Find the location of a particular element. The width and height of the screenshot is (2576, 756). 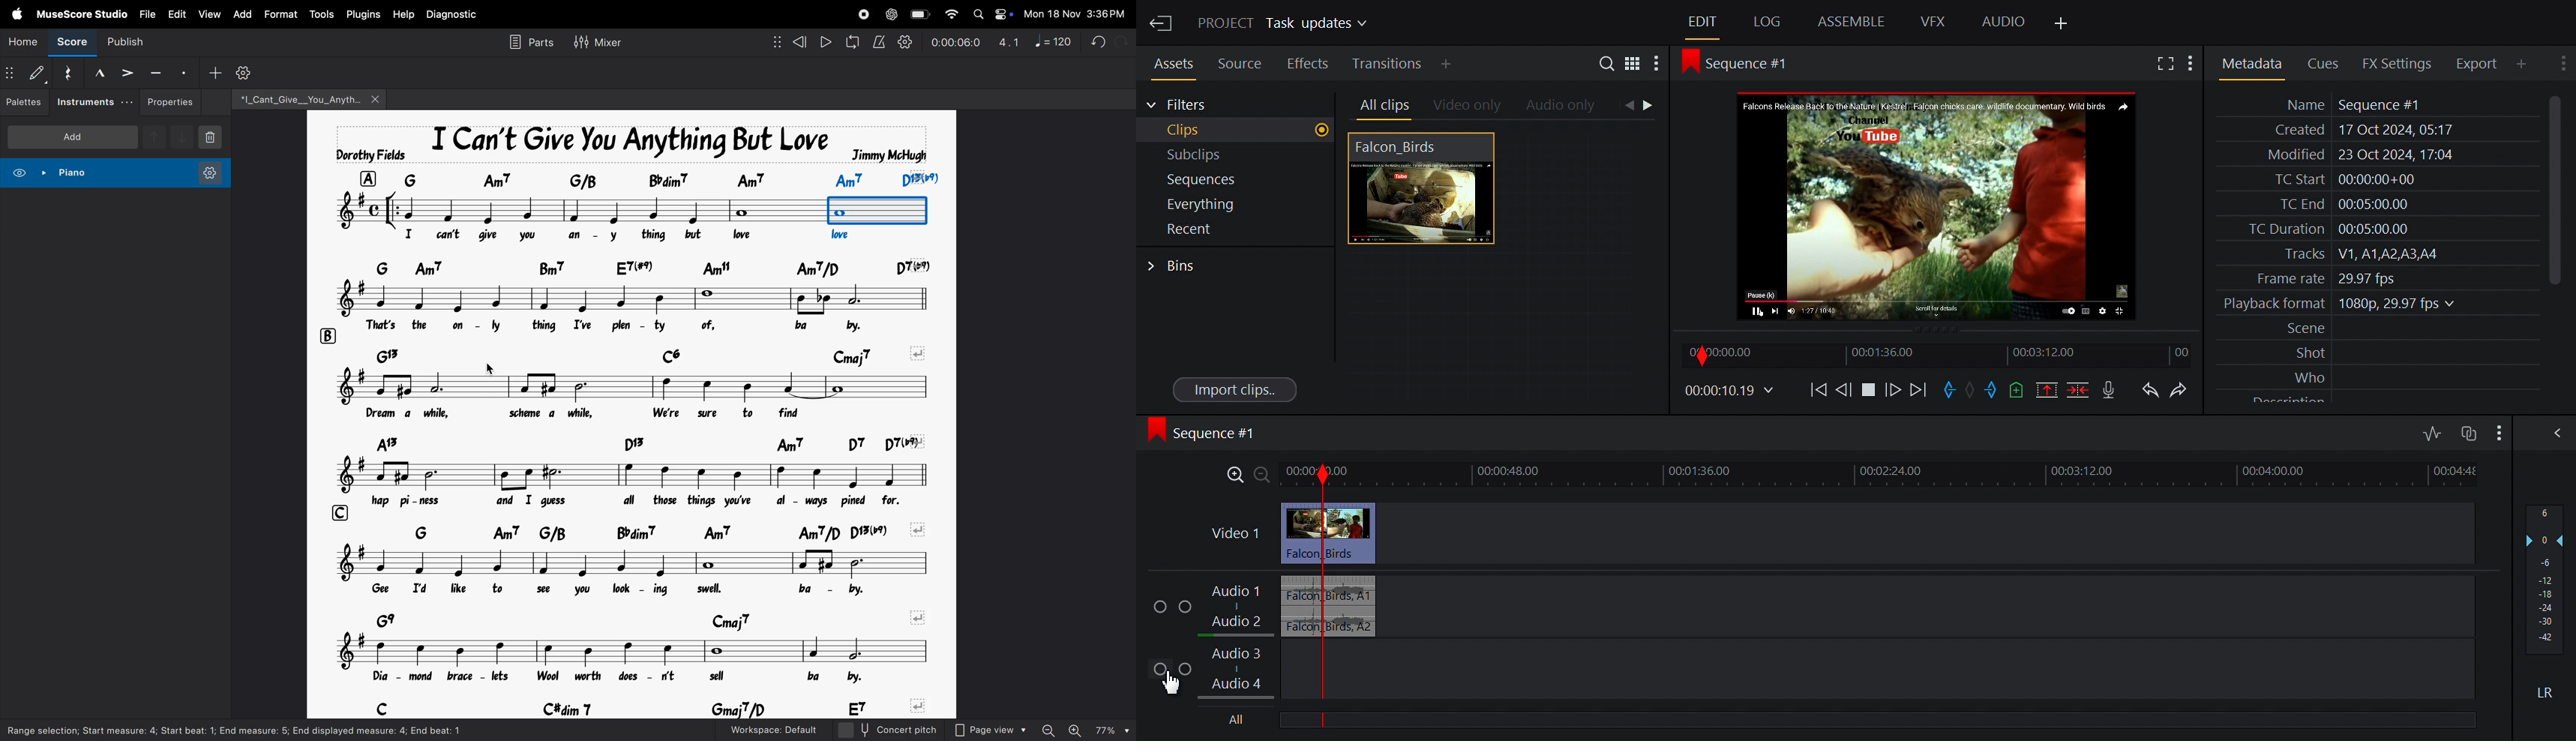

(un)mute is located at coordinates (1162, 669).